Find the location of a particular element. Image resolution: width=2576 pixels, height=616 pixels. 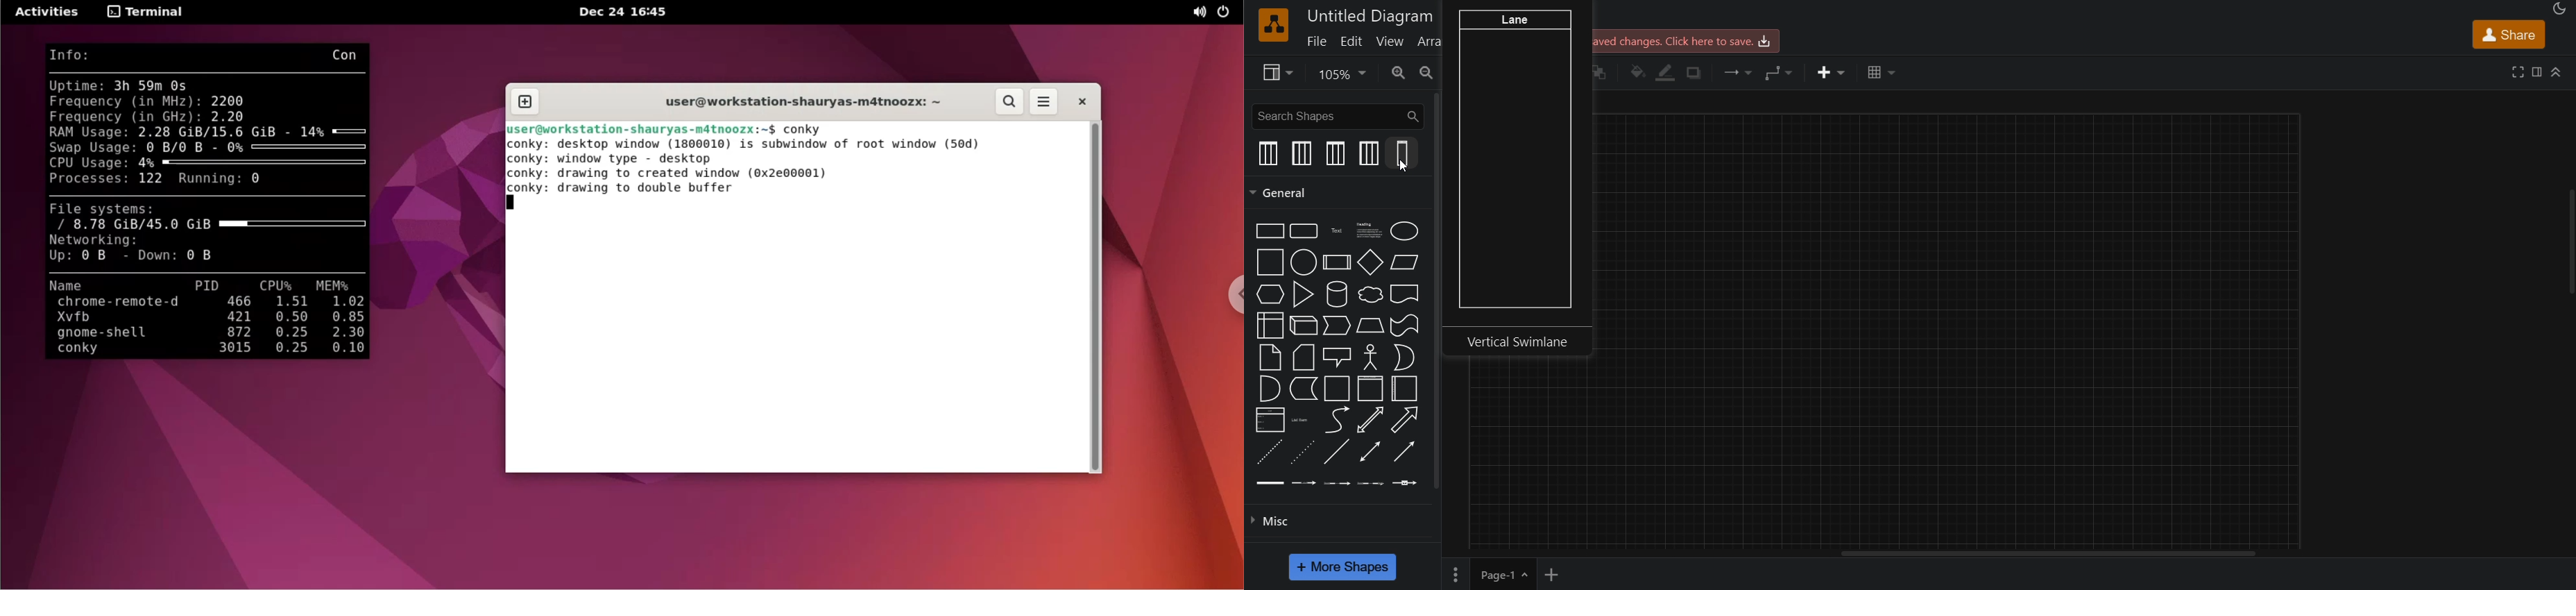

actor is located at coordinates (1372, 358).